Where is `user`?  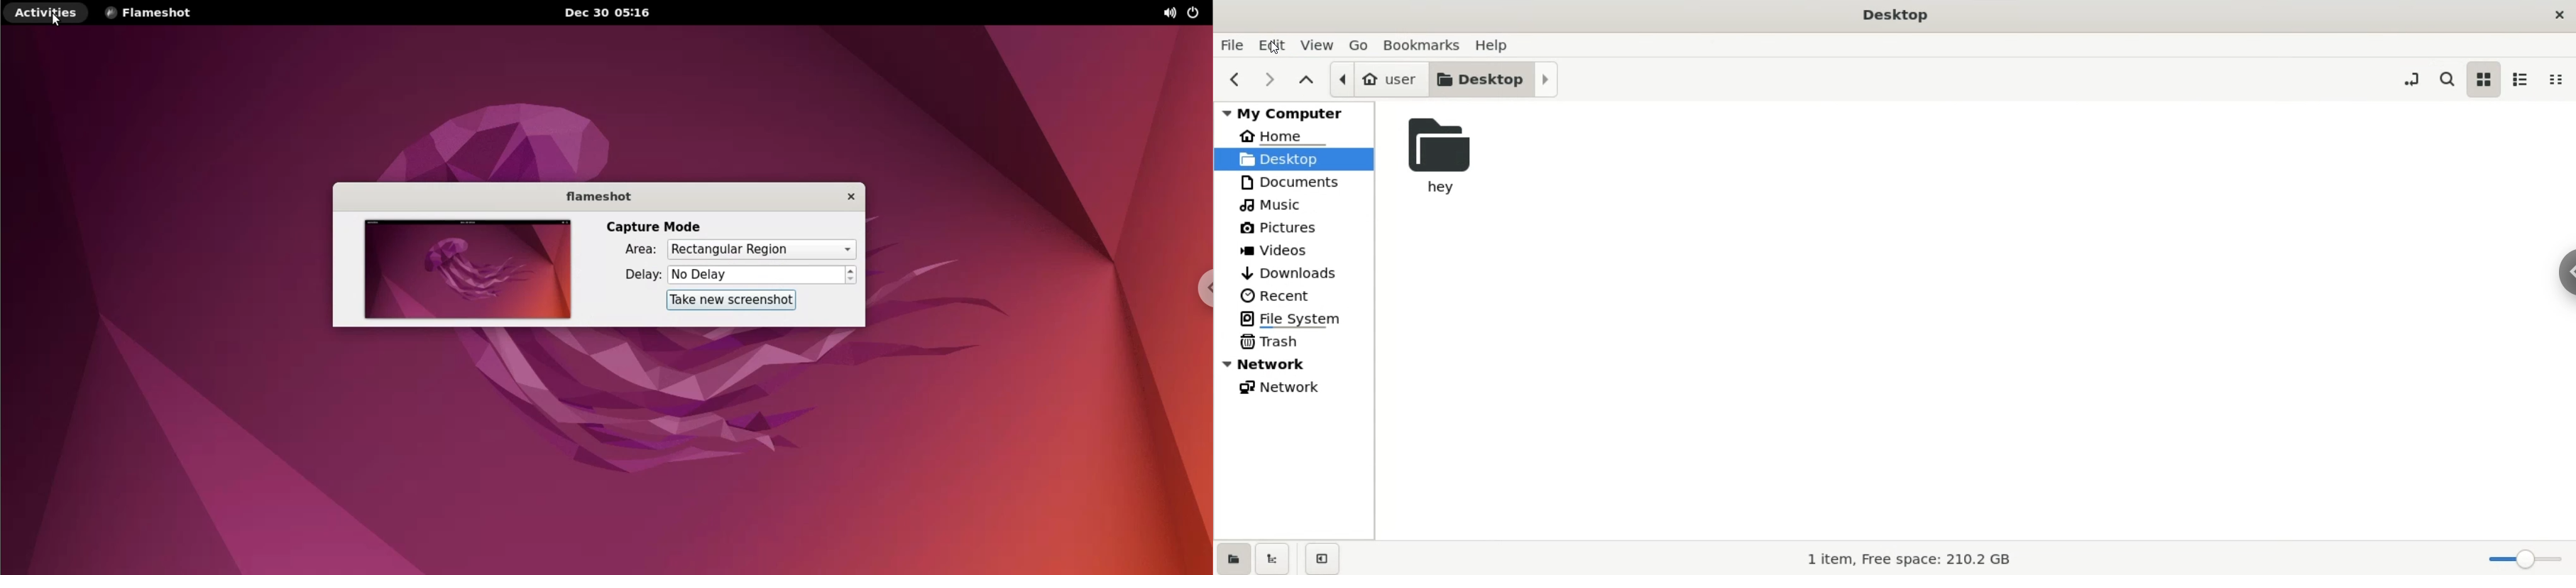
user is located at coordinates (1373, 80).